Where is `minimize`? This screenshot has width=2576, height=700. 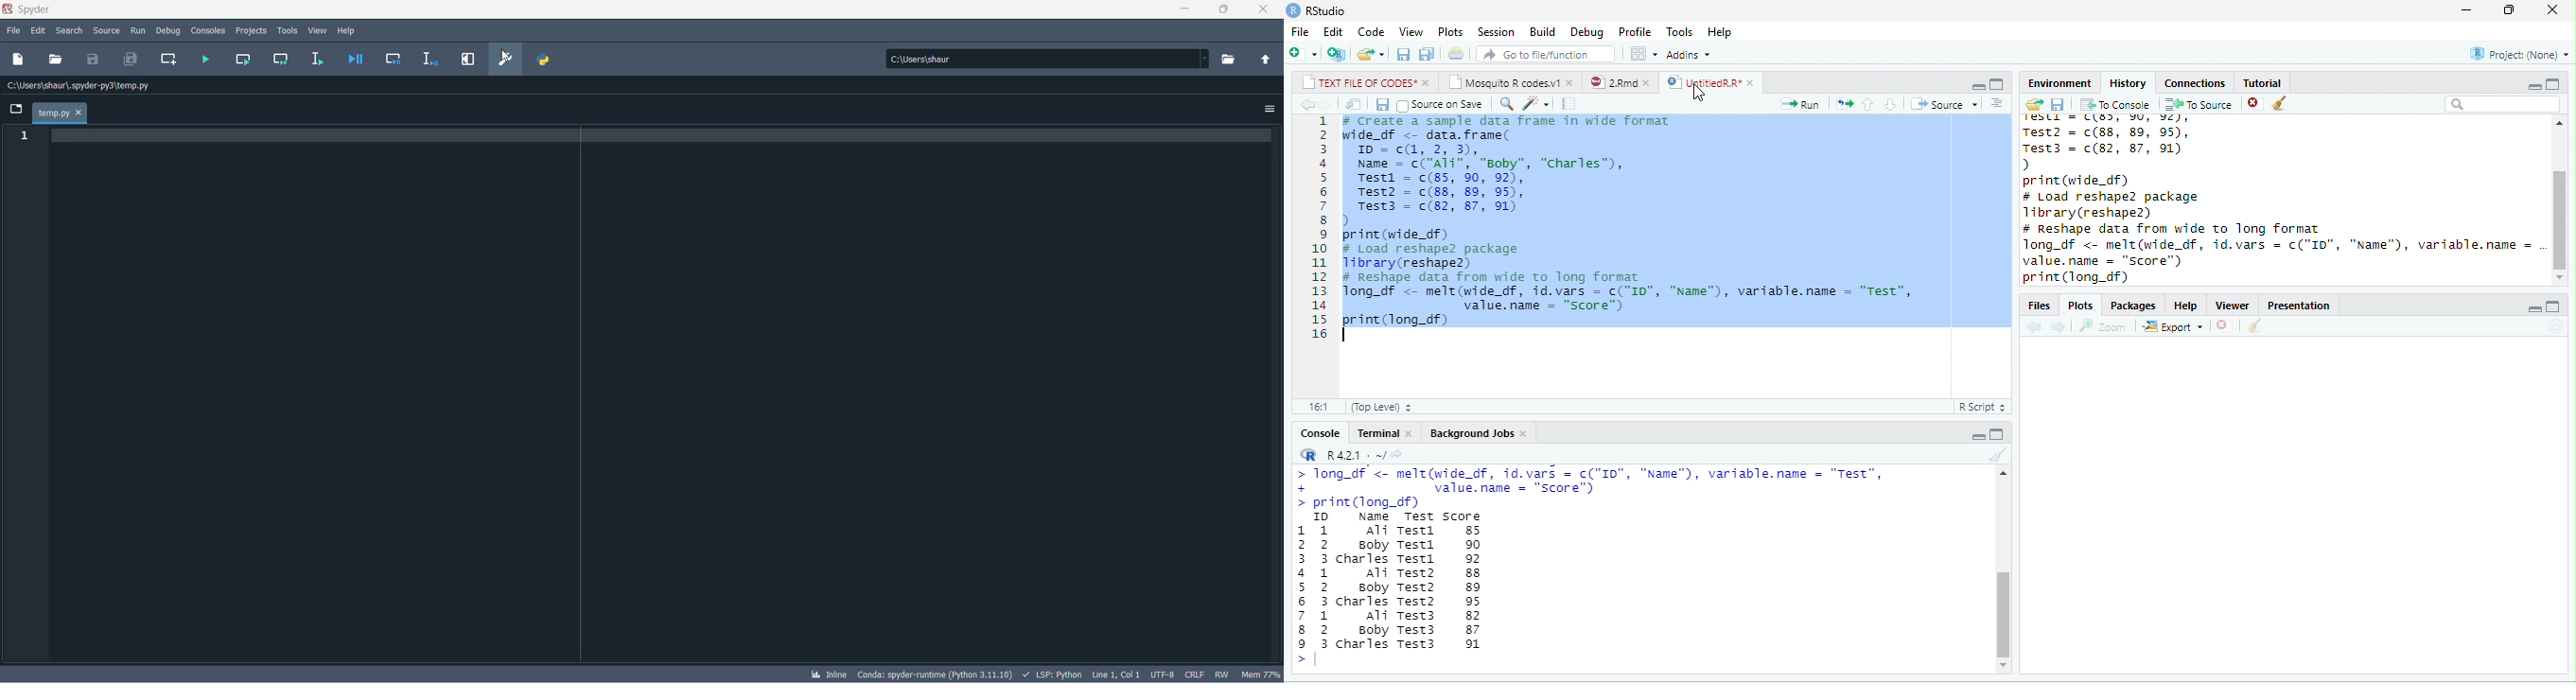 minimize is located at coordinates (2535, 86).